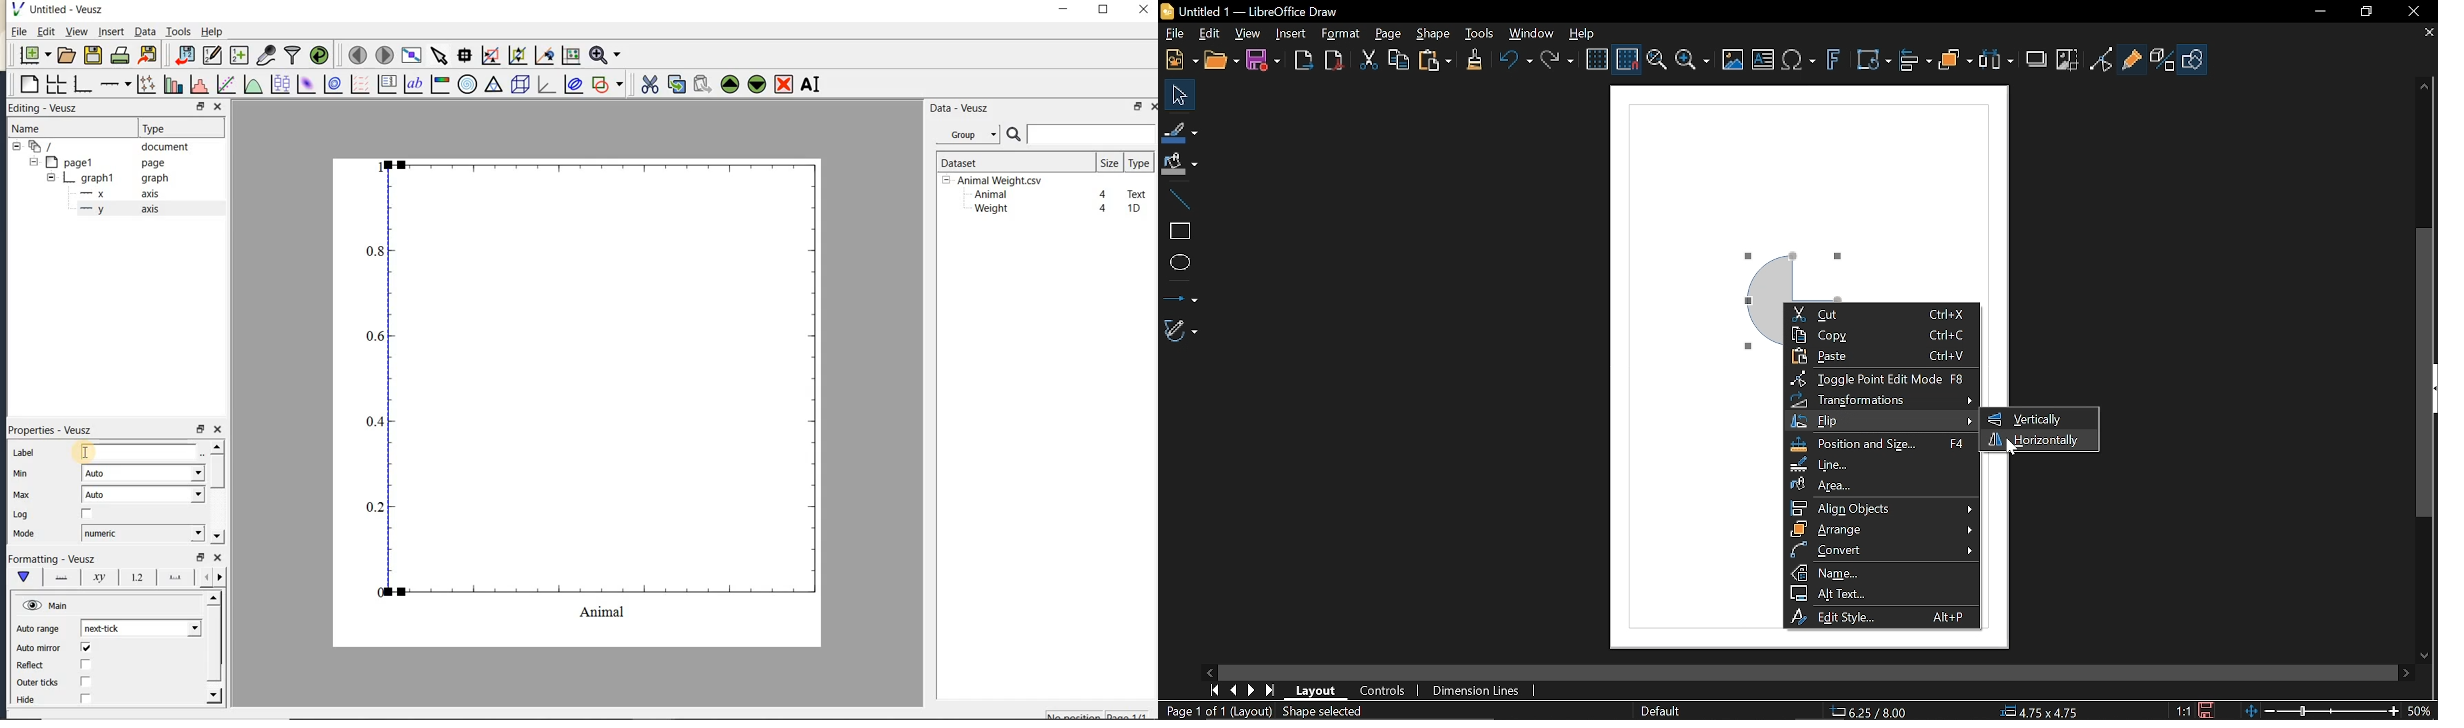 The width and height of the screenshot is (2464, 728). Describe the element at coordinates (1435, 62) in the screenshot. I see `Paste` at that location.